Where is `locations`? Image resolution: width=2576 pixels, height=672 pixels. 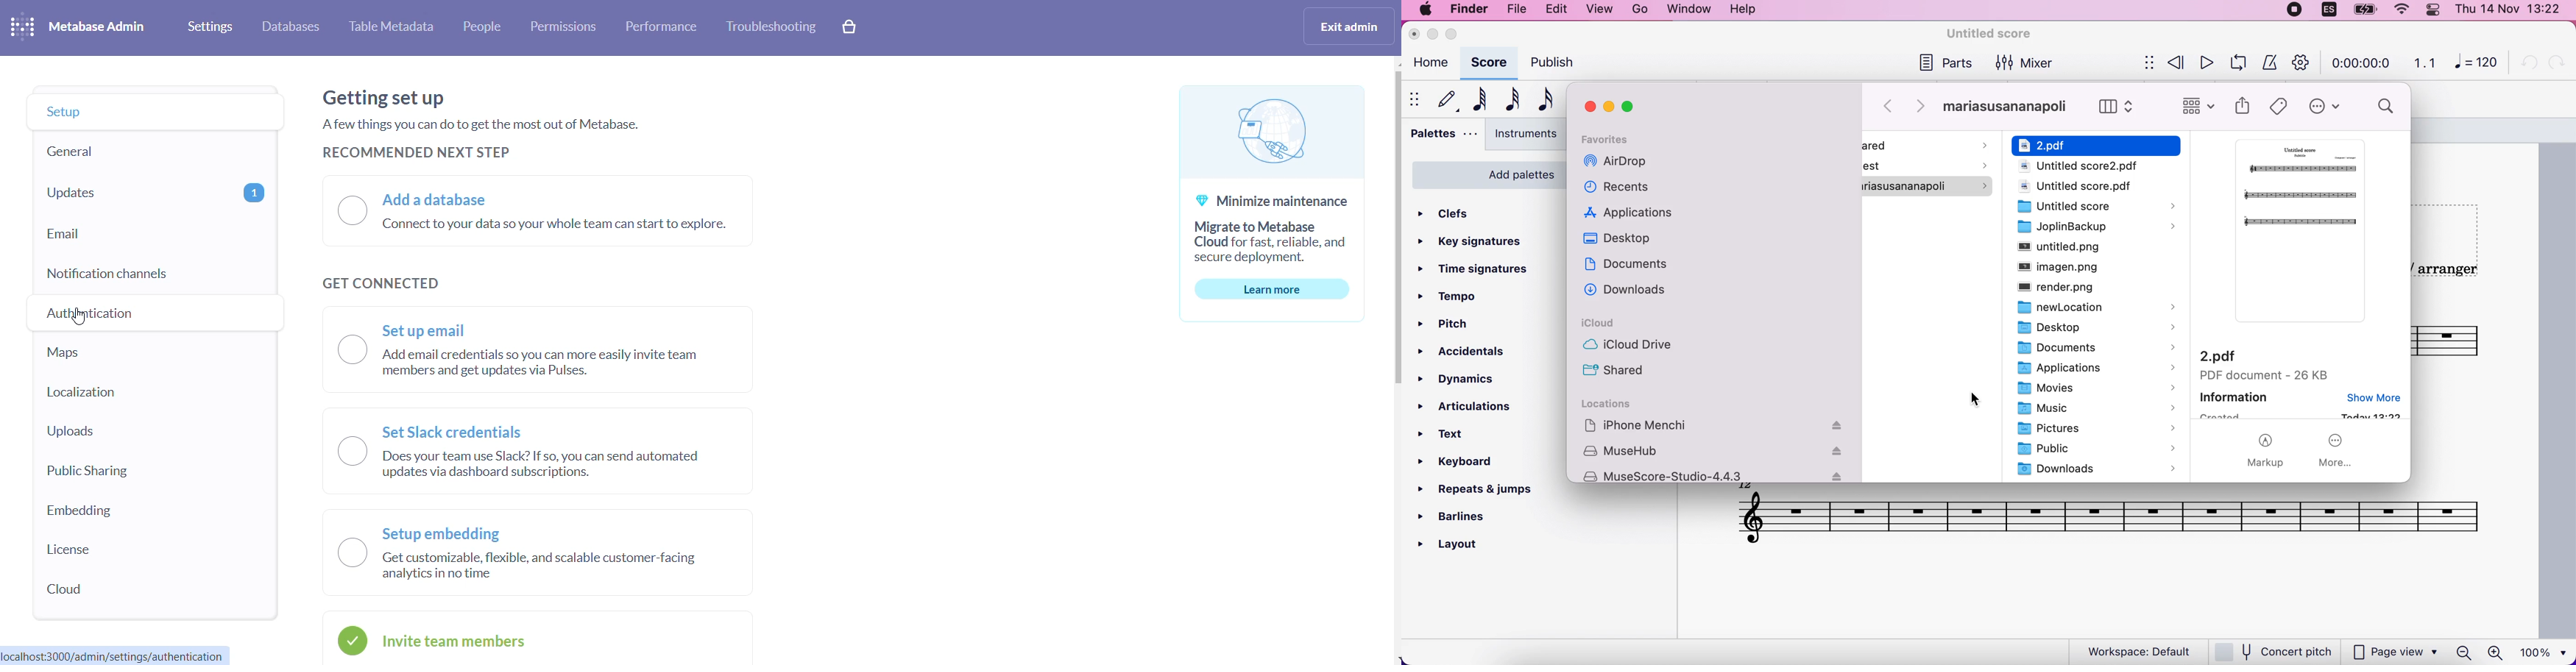 locations is located at coordinates (1612, 404).